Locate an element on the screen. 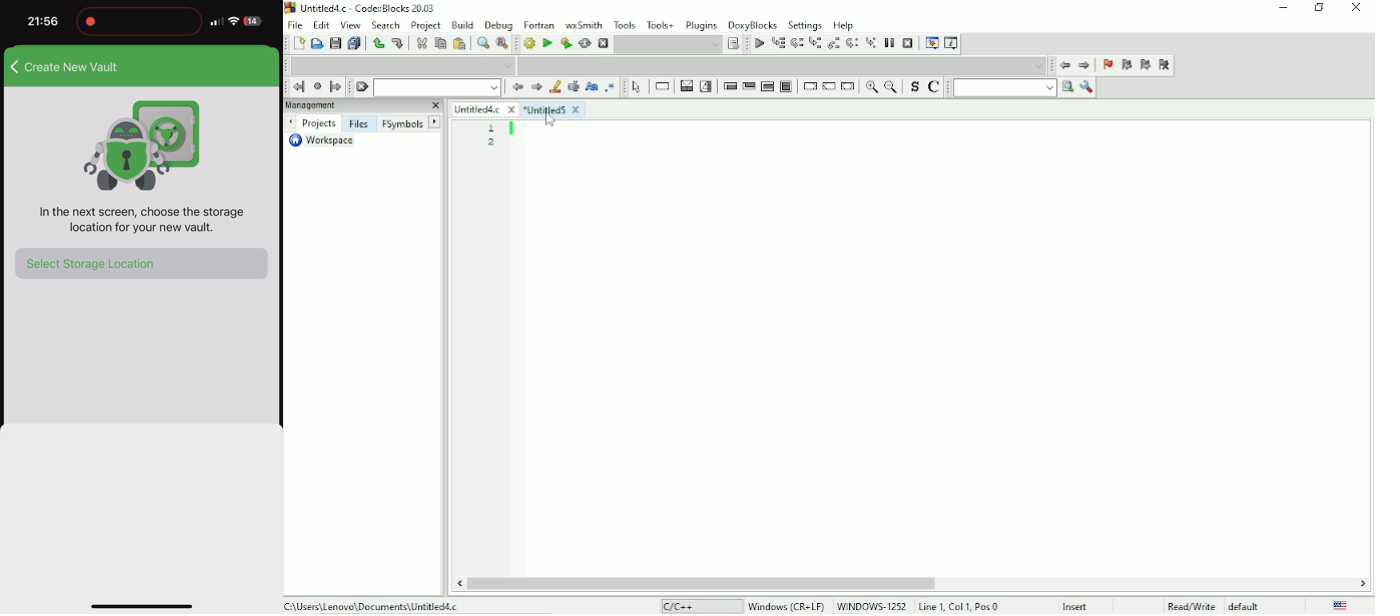  scroll right is located at coordinates (1362, 584).